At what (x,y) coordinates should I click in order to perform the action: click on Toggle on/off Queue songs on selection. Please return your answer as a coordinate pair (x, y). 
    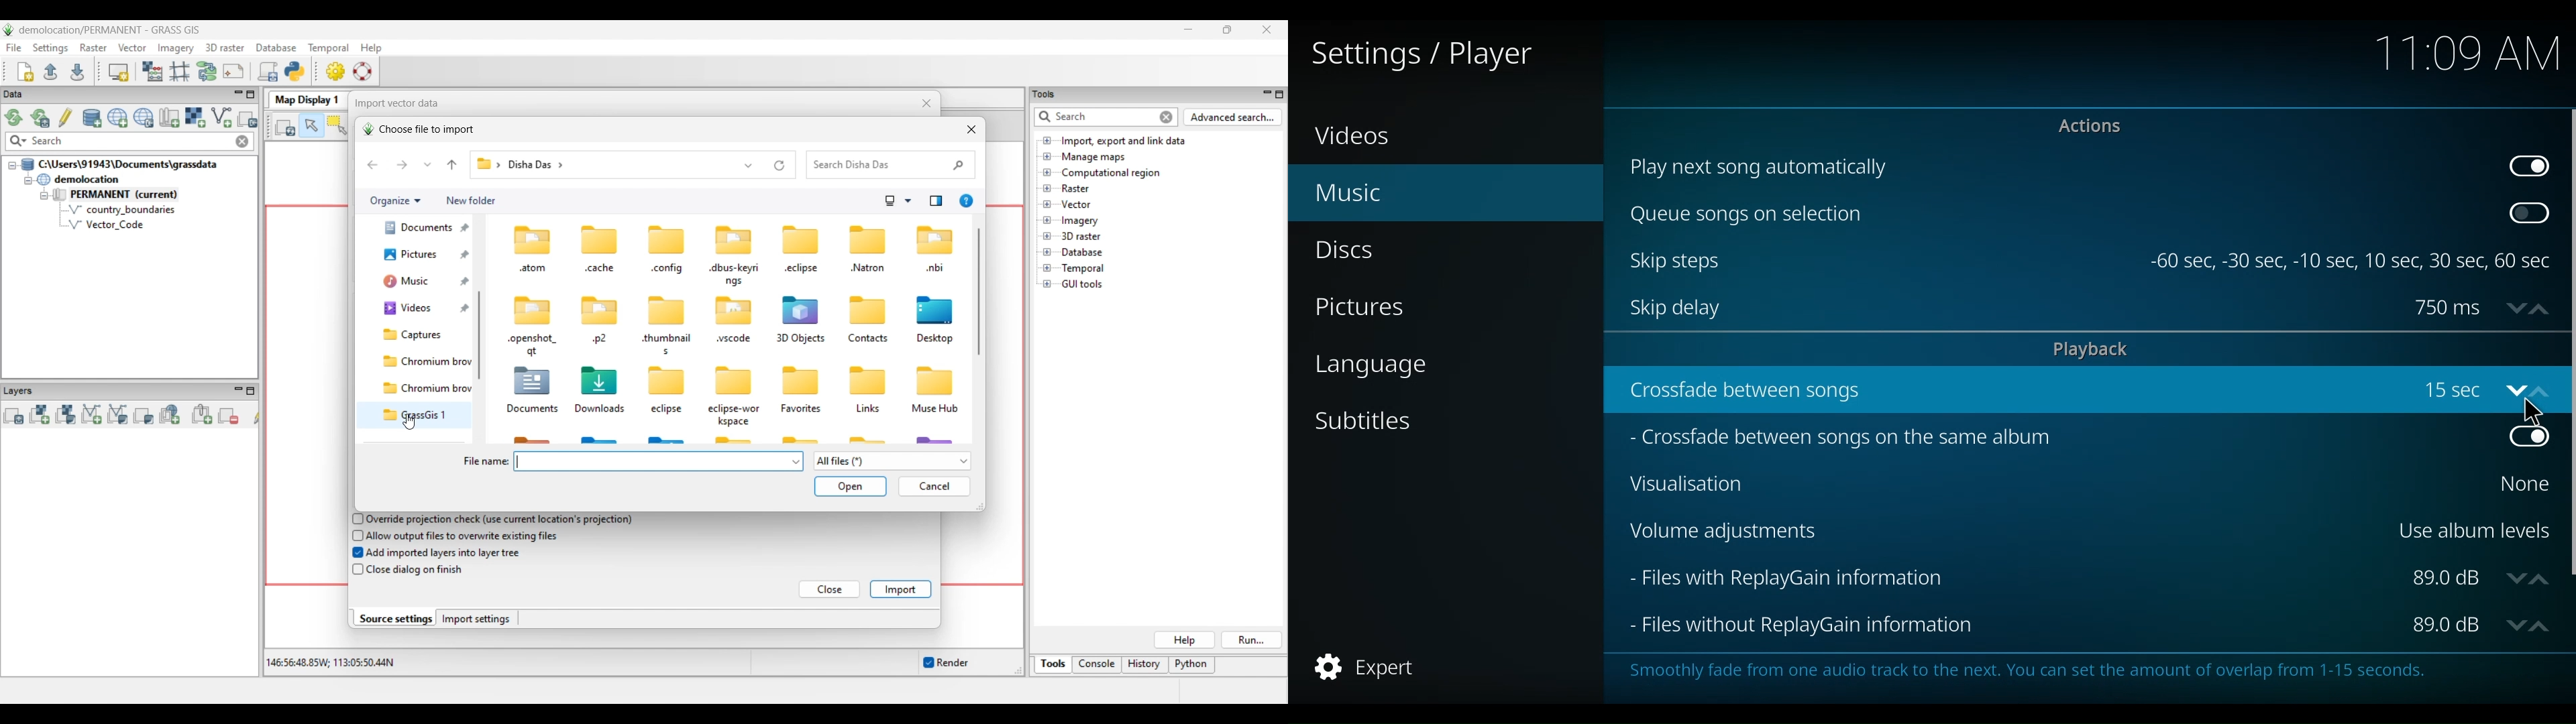
    Looking at the image, I should click on (2526, 214).